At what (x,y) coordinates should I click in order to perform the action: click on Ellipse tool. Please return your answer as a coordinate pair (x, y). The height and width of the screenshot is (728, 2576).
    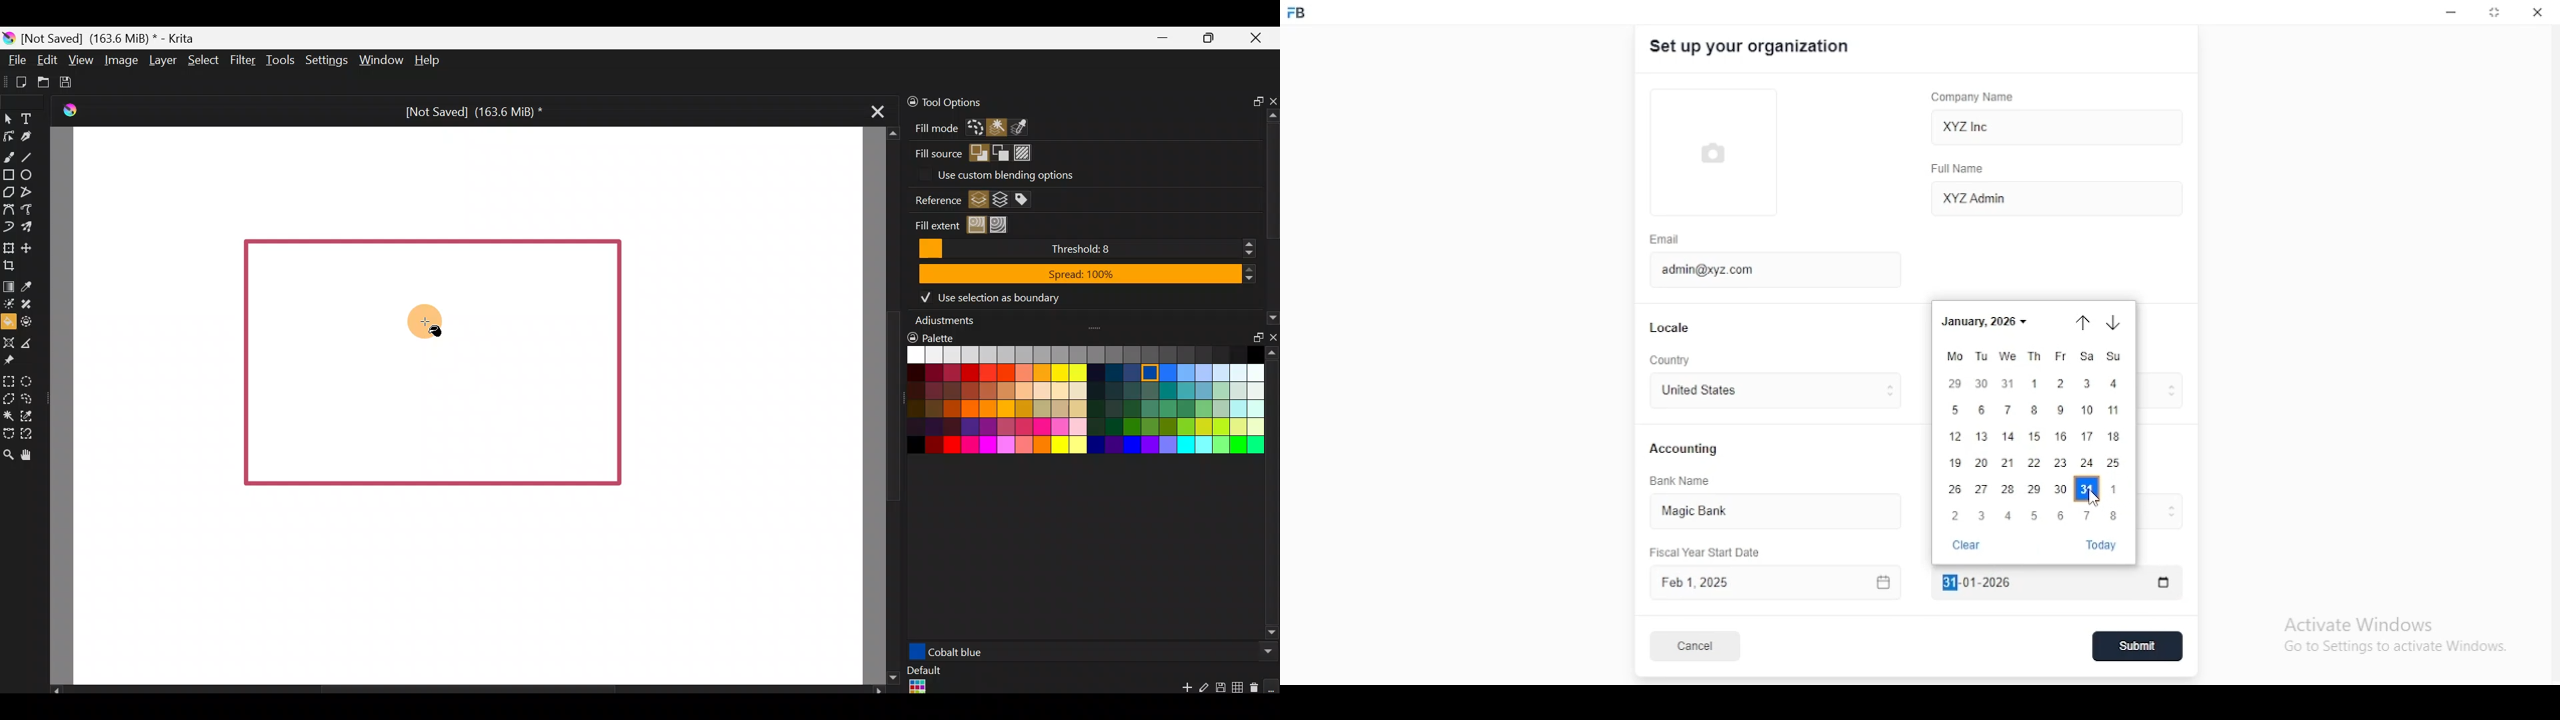
    Looking at the image, I should click on (31, 174).